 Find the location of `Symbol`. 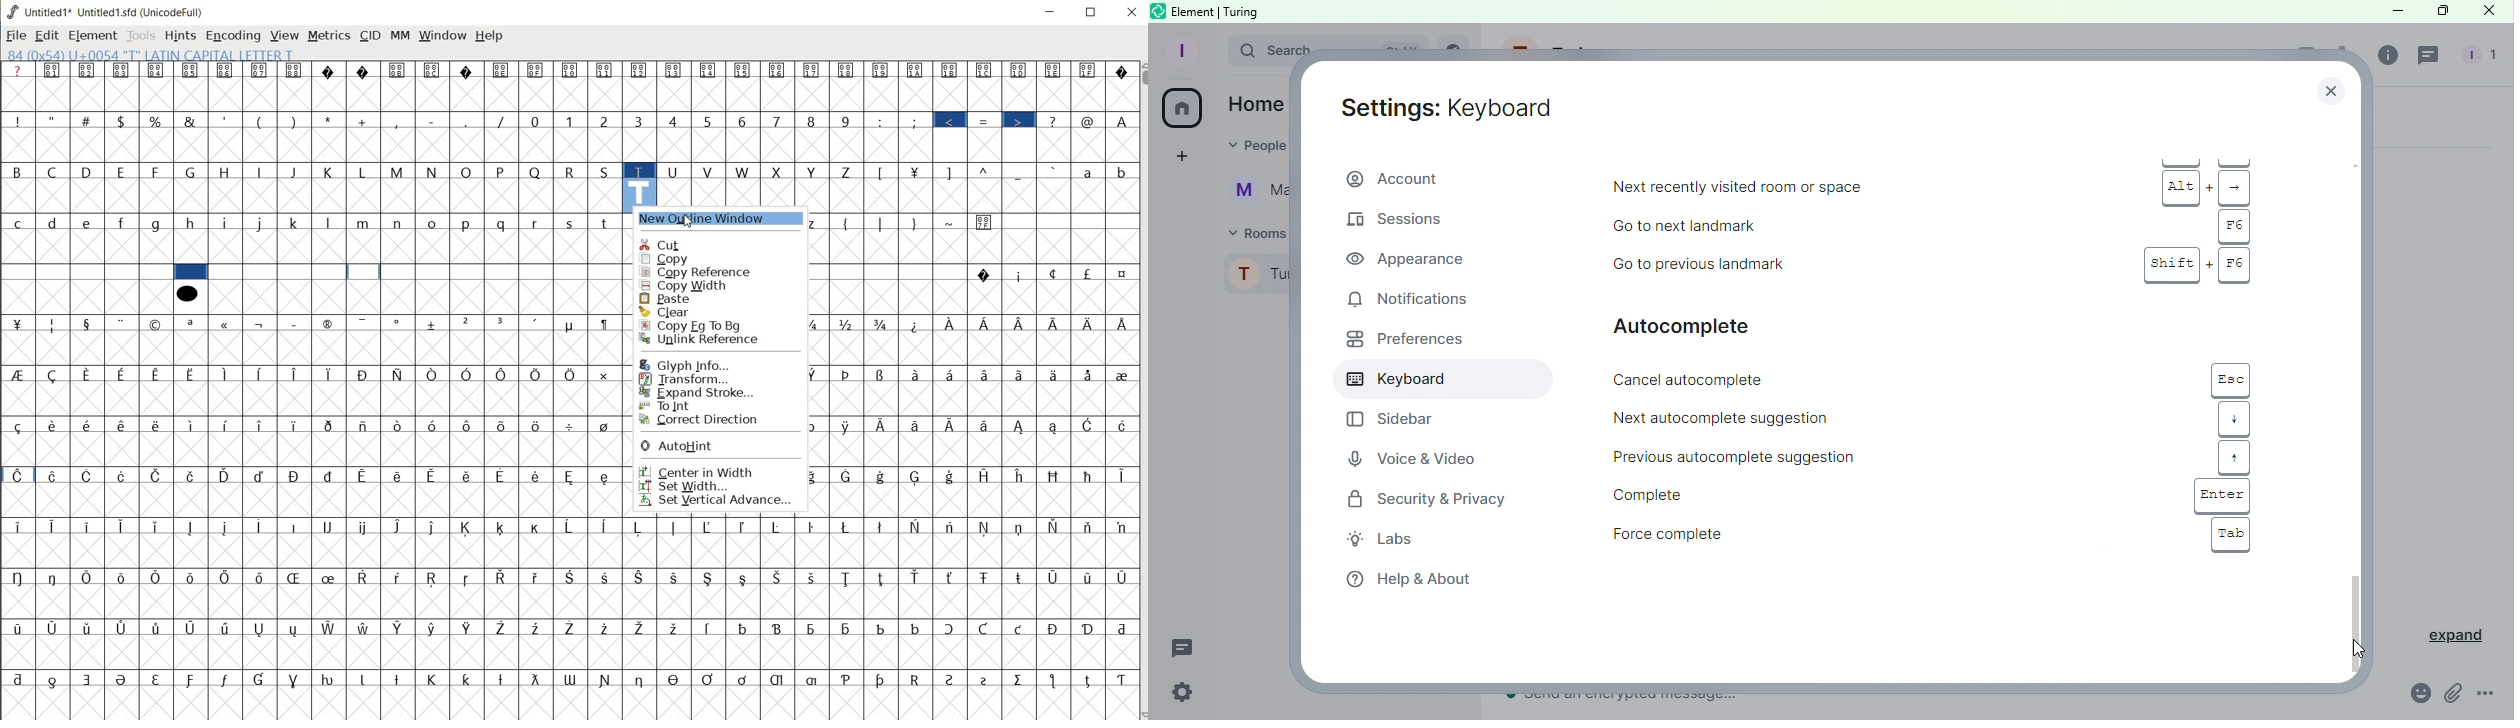

Symbol is located at coordinates (17, 426).